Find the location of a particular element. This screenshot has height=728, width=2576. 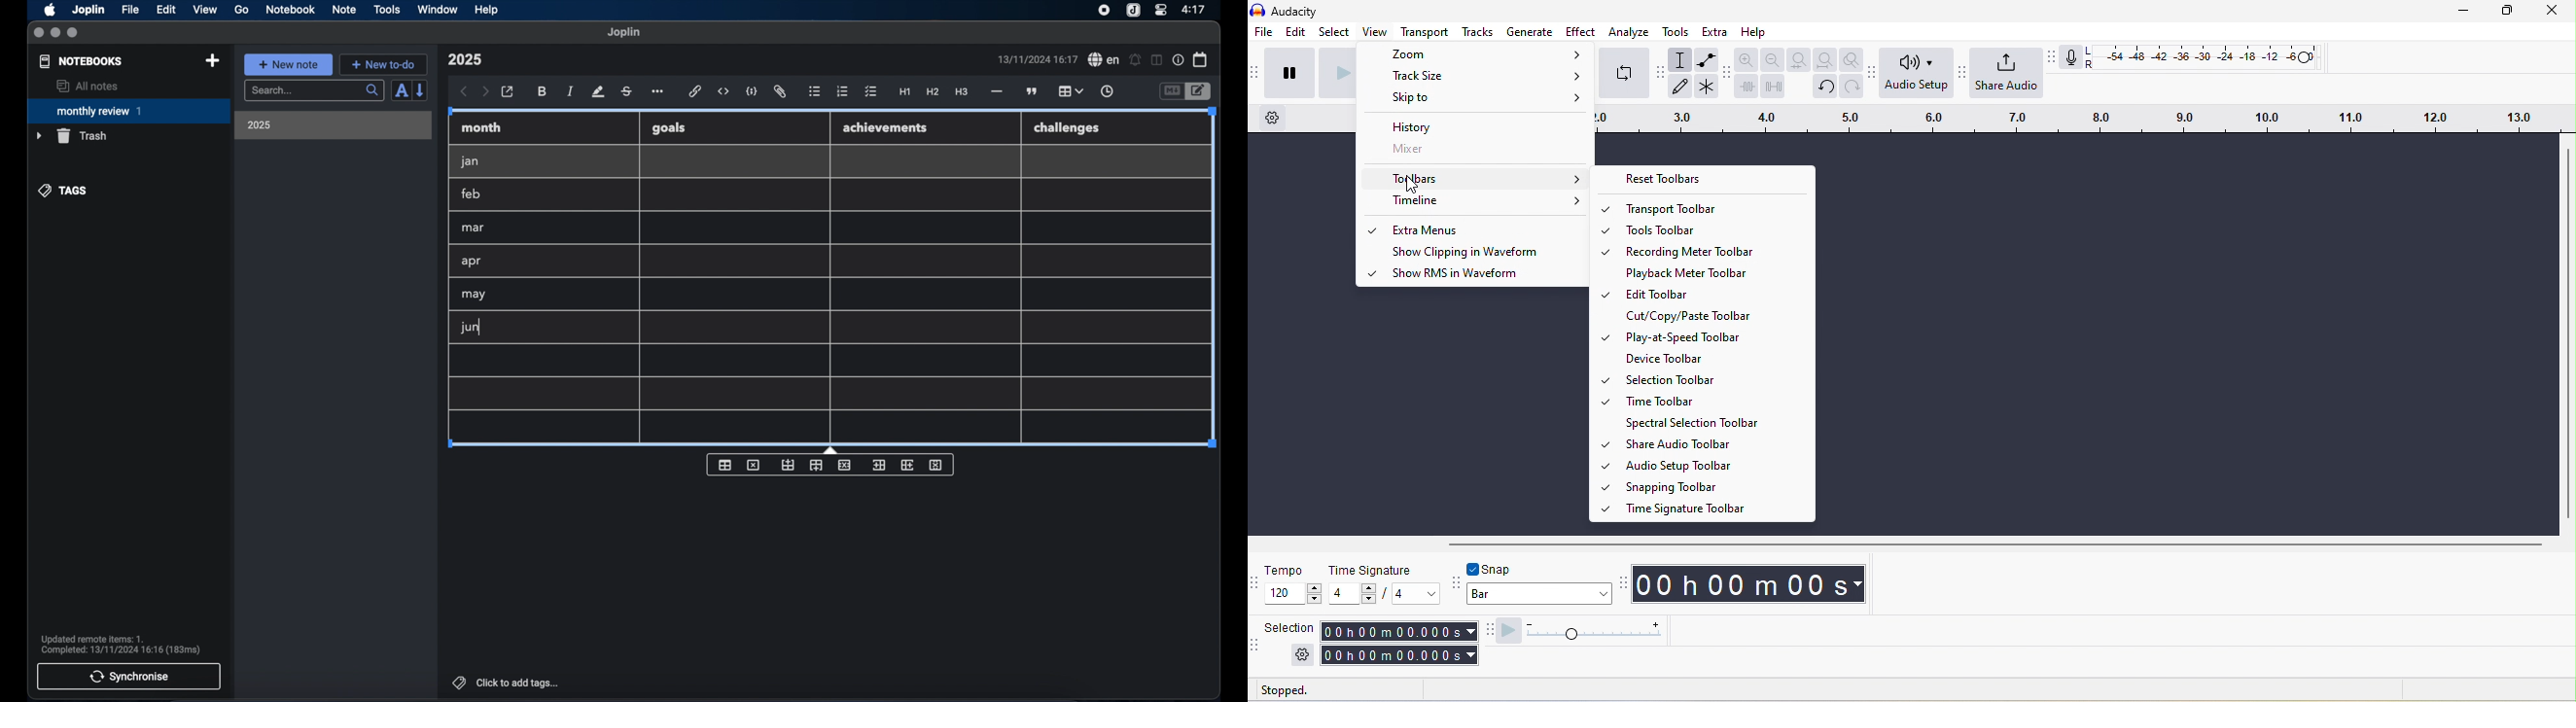

toggle editor is located at coordinates (1201, 92).